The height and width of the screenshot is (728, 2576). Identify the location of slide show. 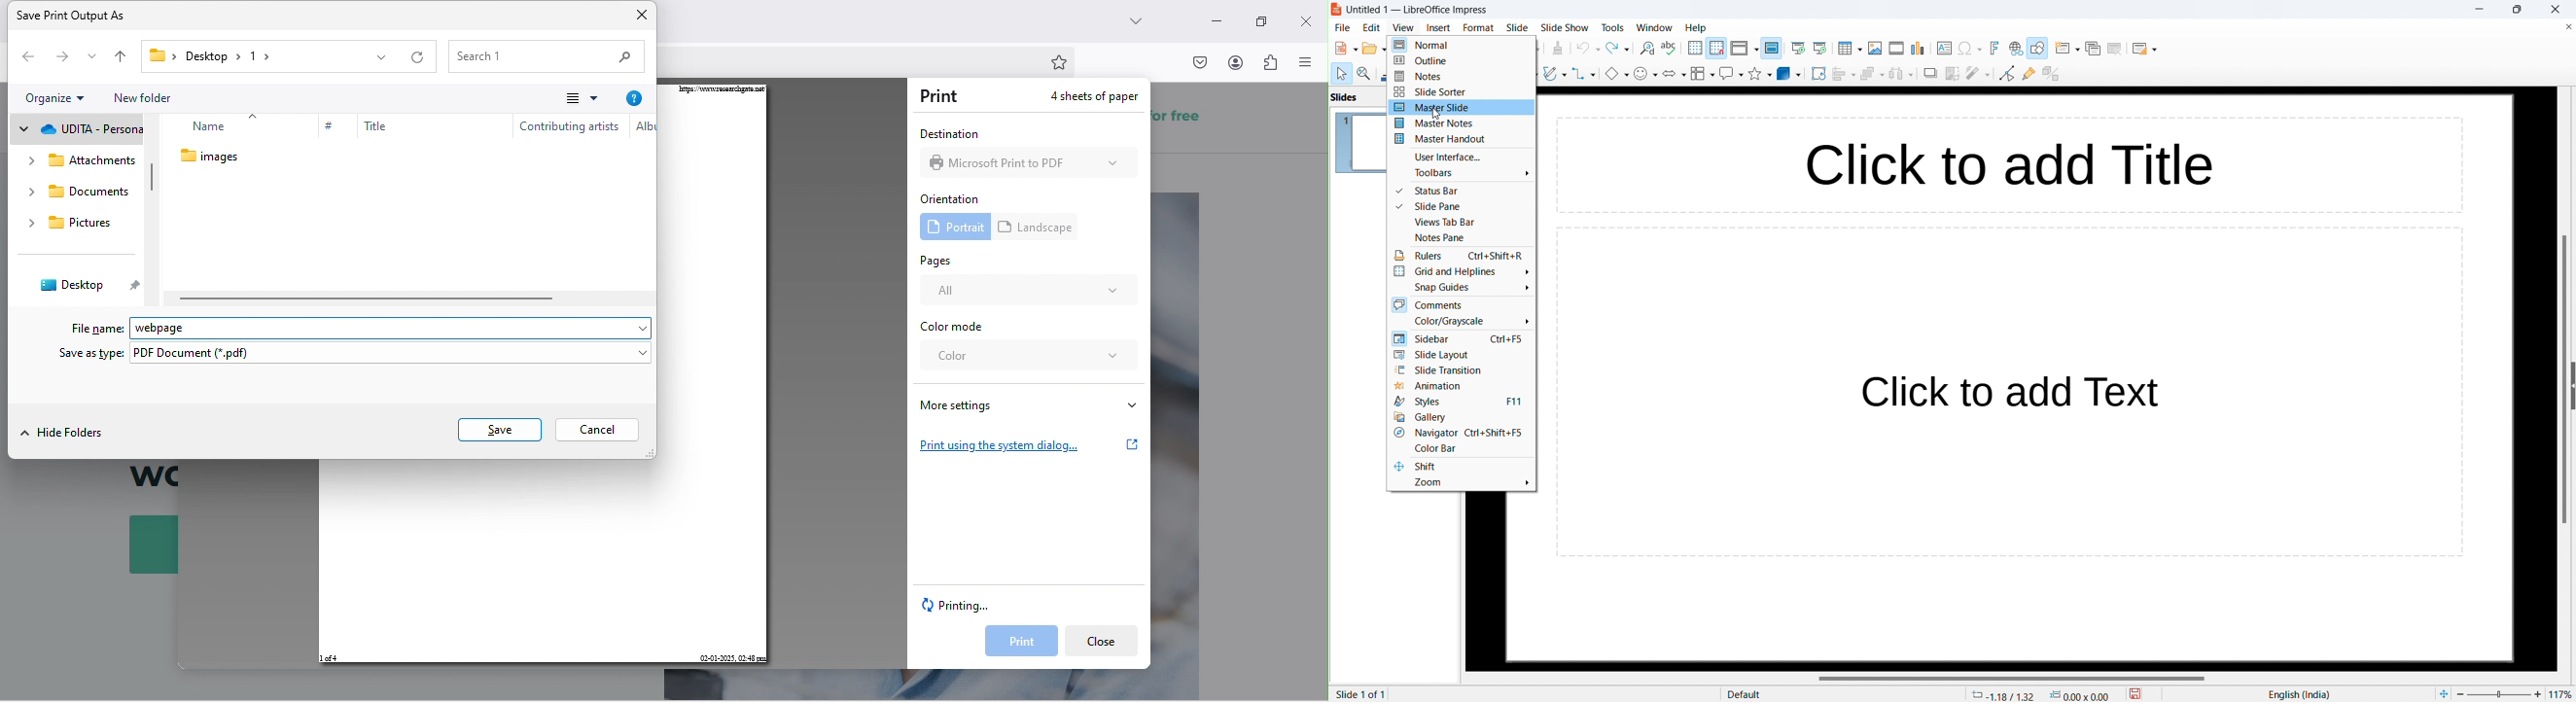
(1565, 27).